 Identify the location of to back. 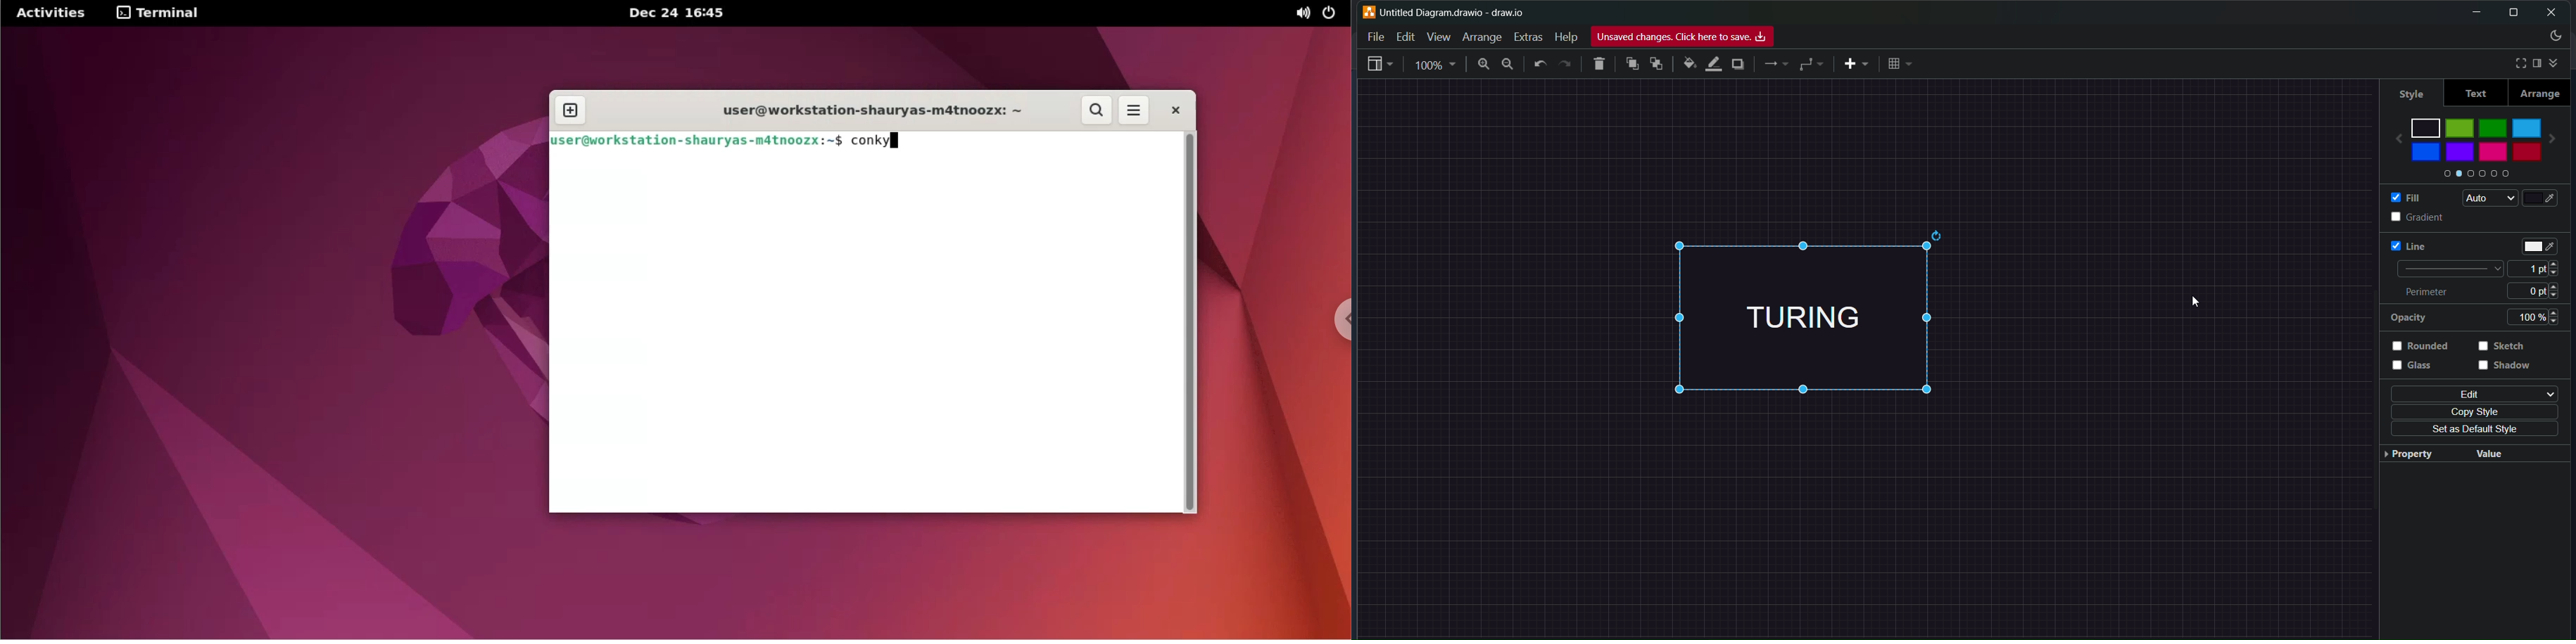
(1657, 65).